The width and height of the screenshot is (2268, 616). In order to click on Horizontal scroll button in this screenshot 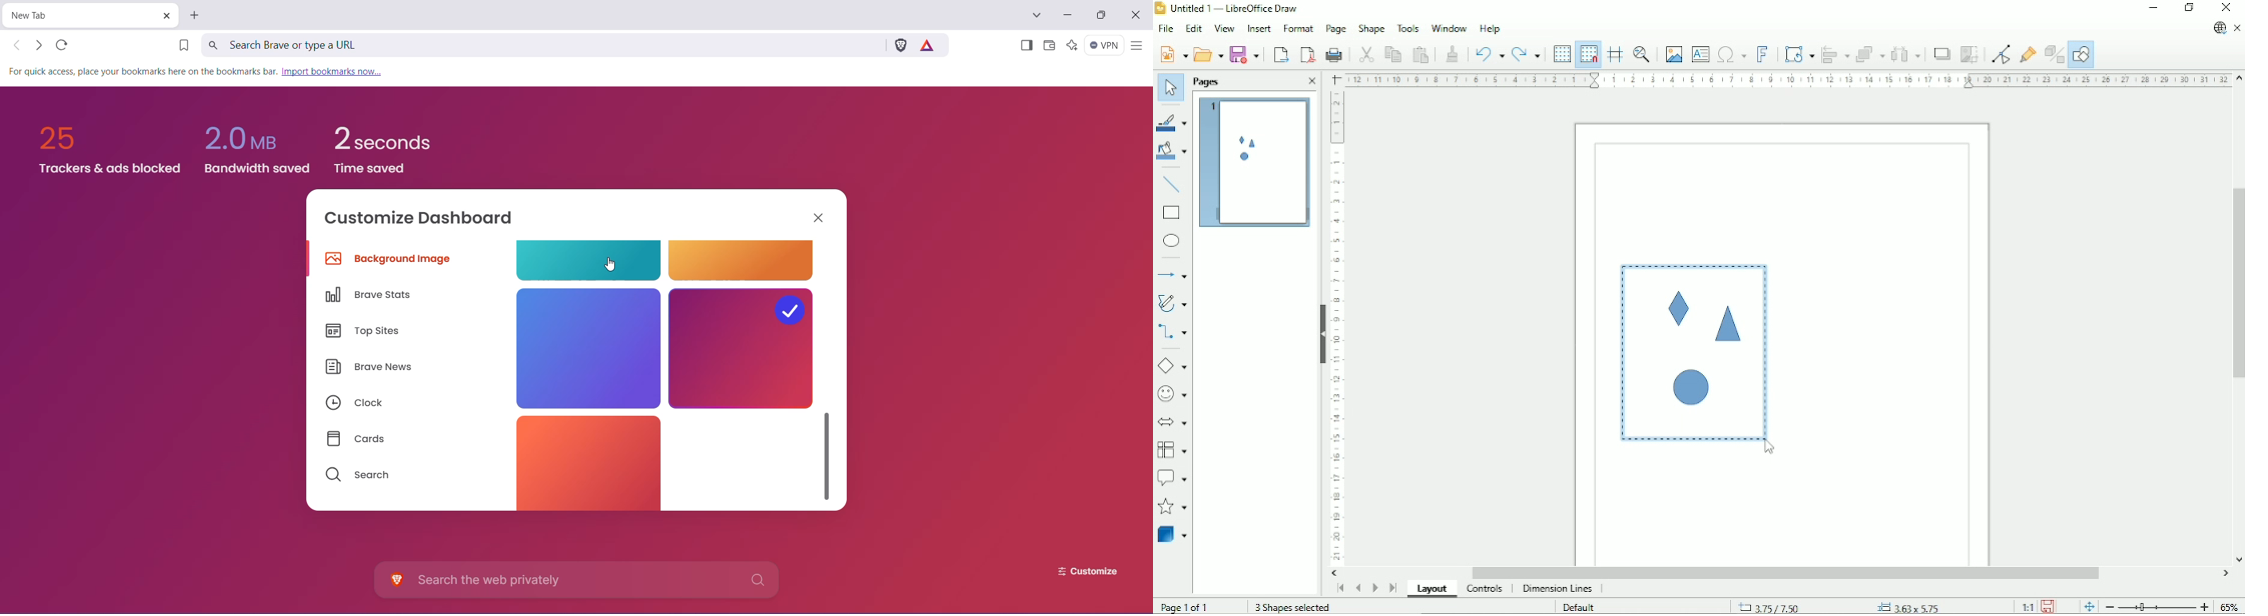, I will do `click(1337, 572)`.